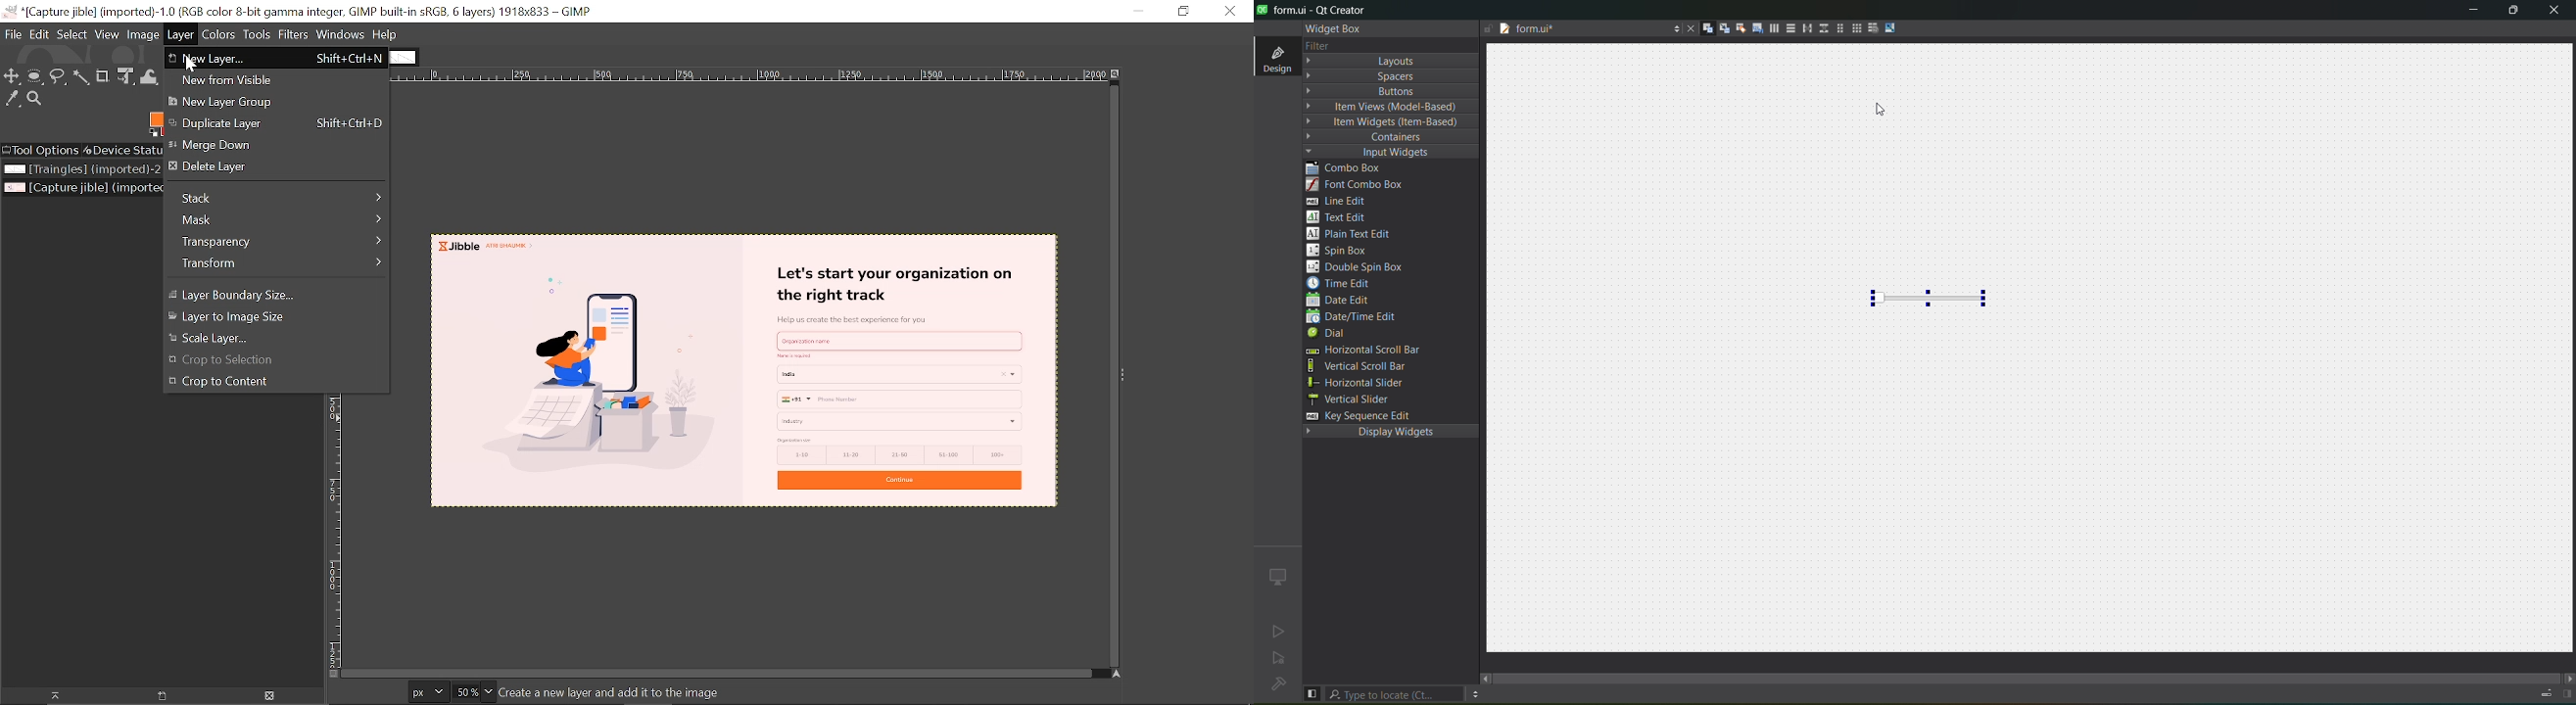  What do you see at coordinates (162, 124) in the screenshot?
I see `Foreground color` at bounding box center [162, 124].